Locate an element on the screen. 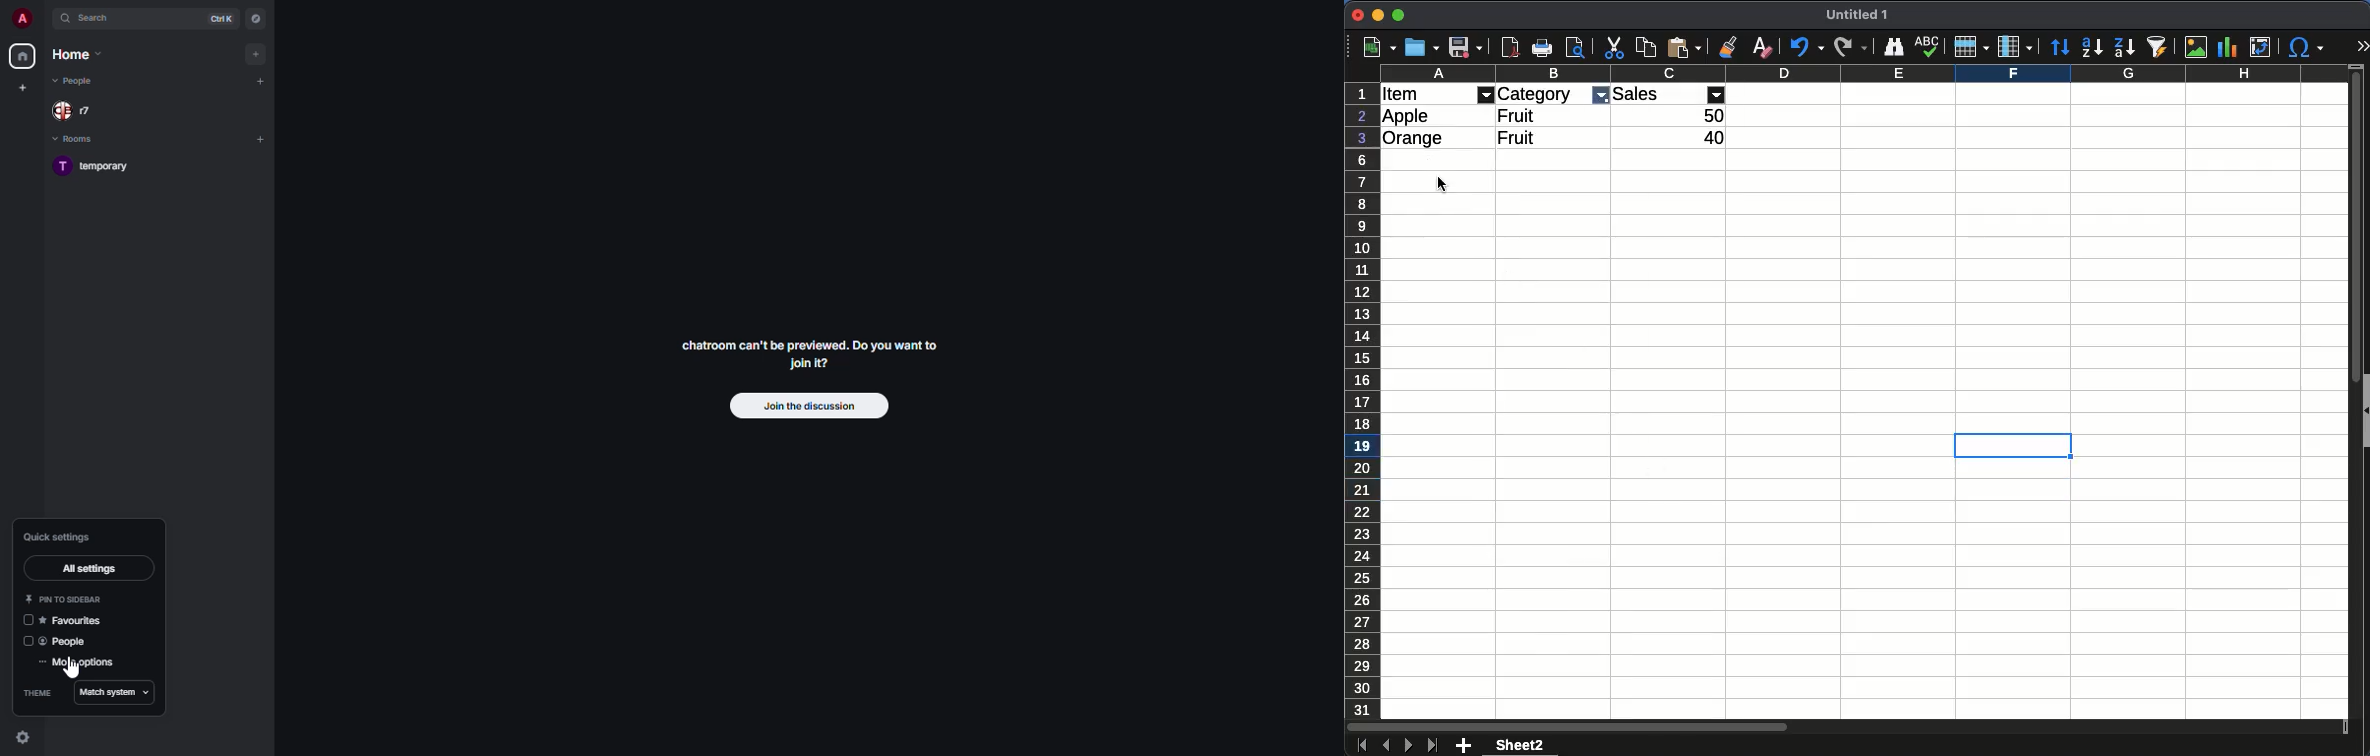  Untitled 1 - name is located at coordinates (1857, 15).